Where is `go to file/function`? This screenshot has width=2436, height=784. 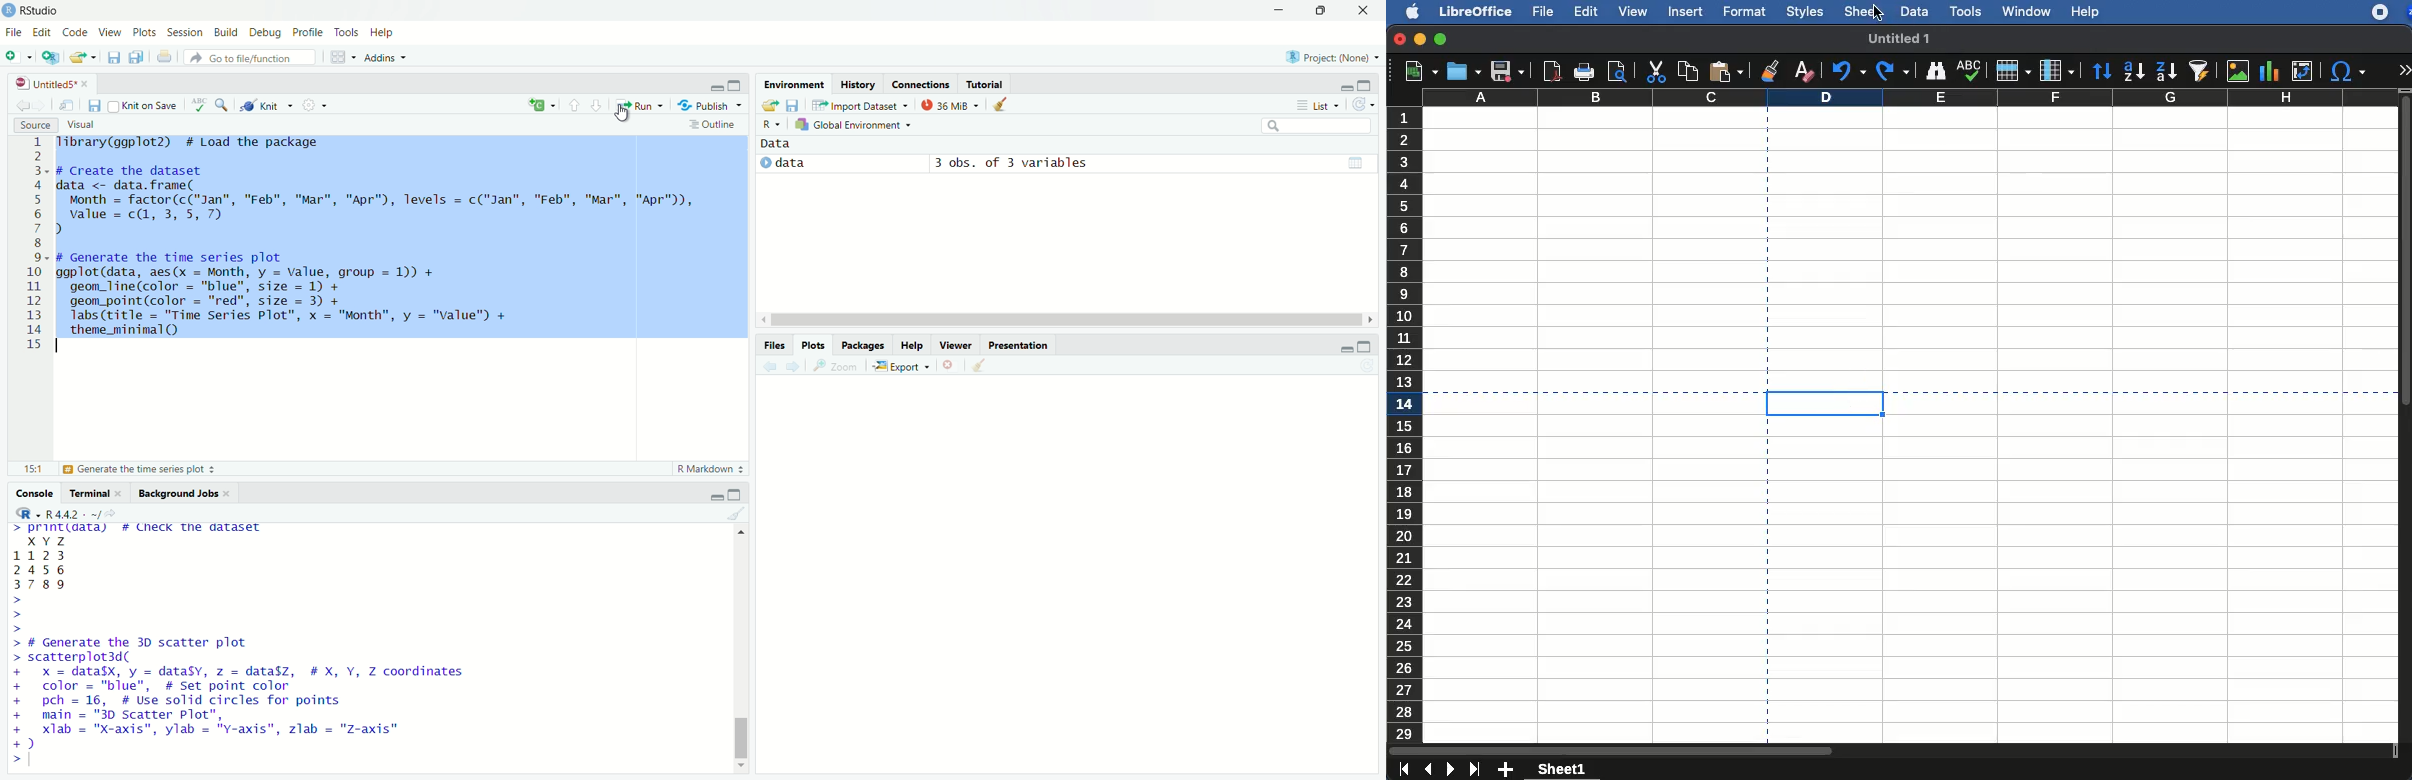
go to file/function is located at coordinates (250, 57).